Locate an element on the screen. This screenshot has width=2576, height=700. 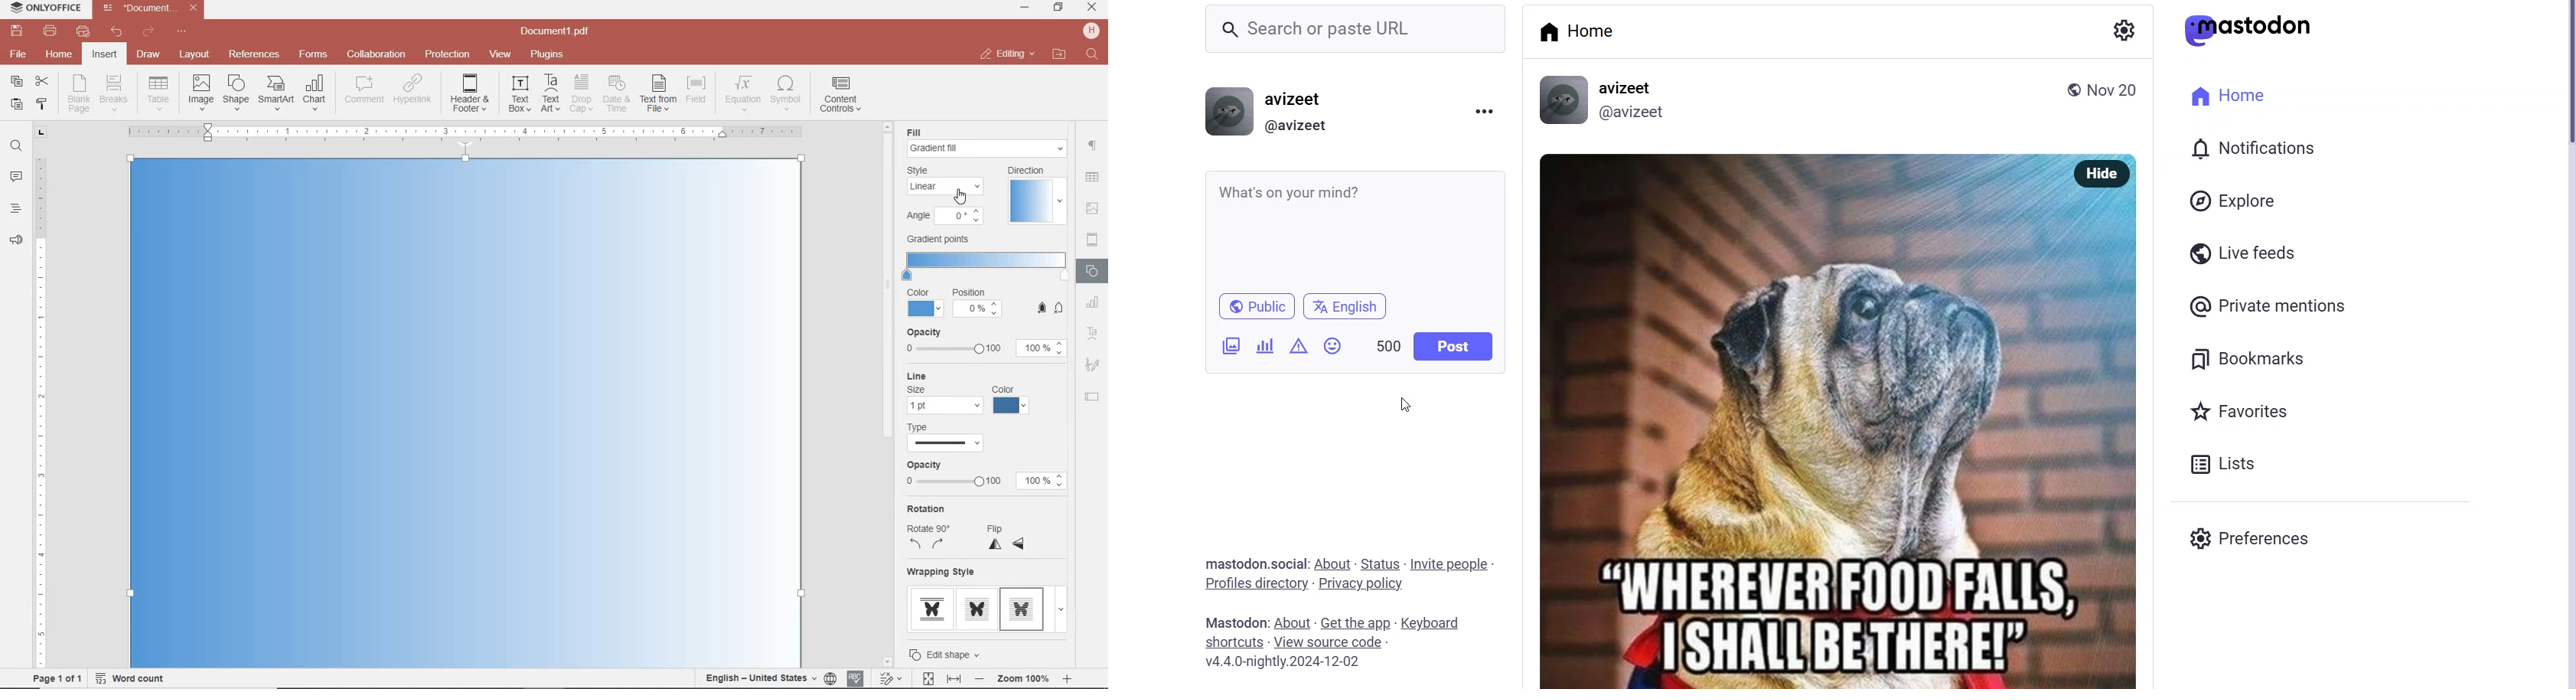
file name is located at coordinates (153, 8).